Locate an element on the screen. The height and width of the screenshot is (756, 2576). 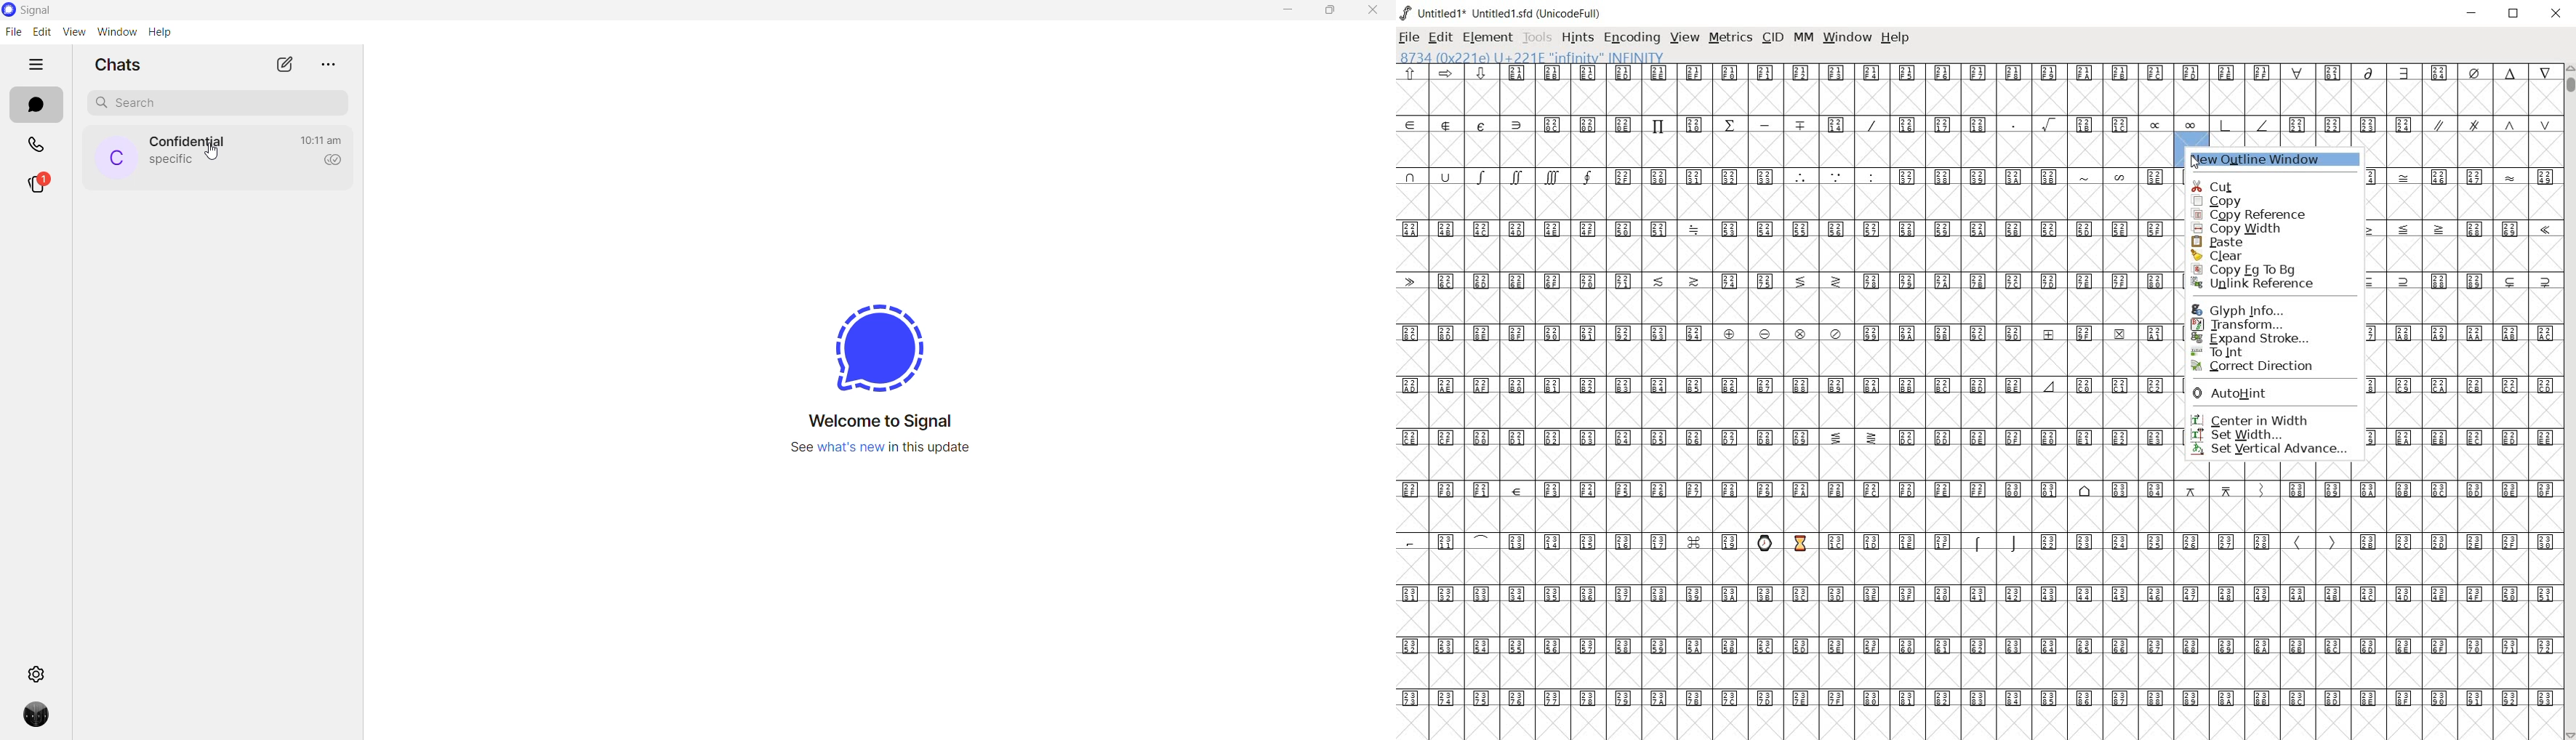
hints is located at coordinates (1578, 36).